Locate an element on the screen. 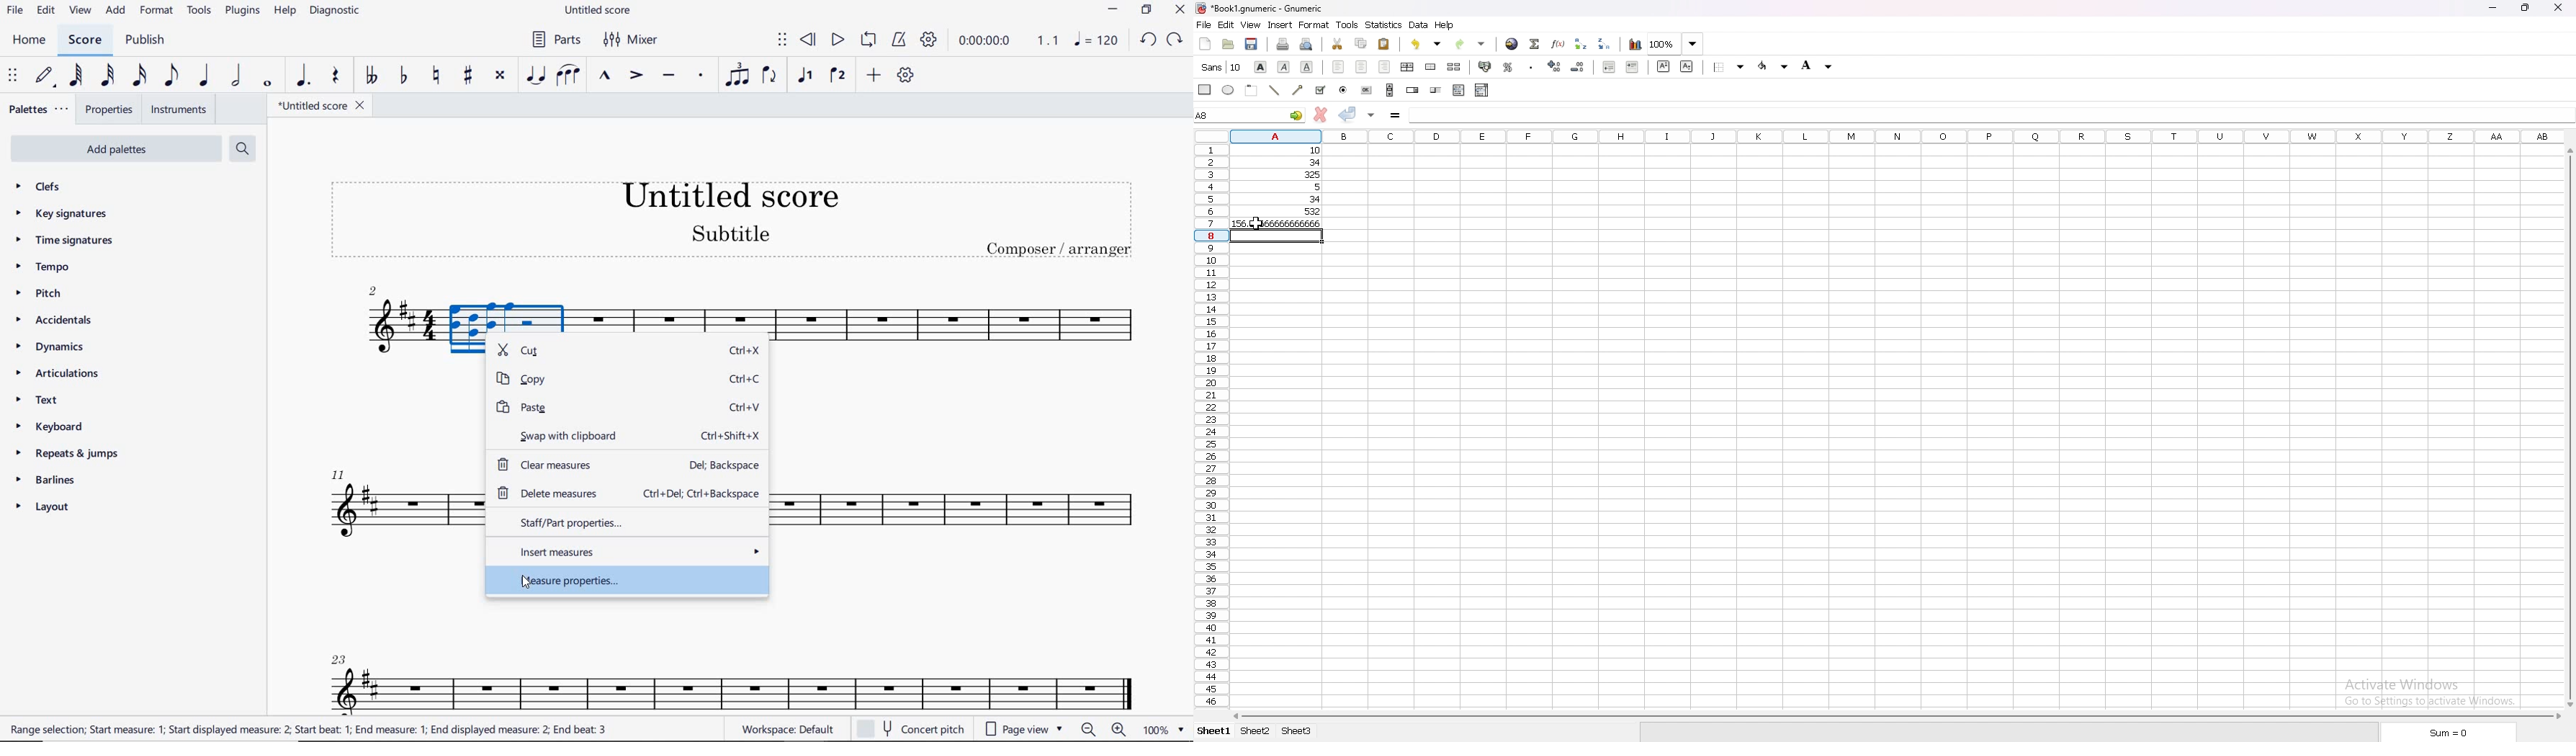 This screenshot has height=756, width=2576. SLUR is located at coordinates (568, 77).